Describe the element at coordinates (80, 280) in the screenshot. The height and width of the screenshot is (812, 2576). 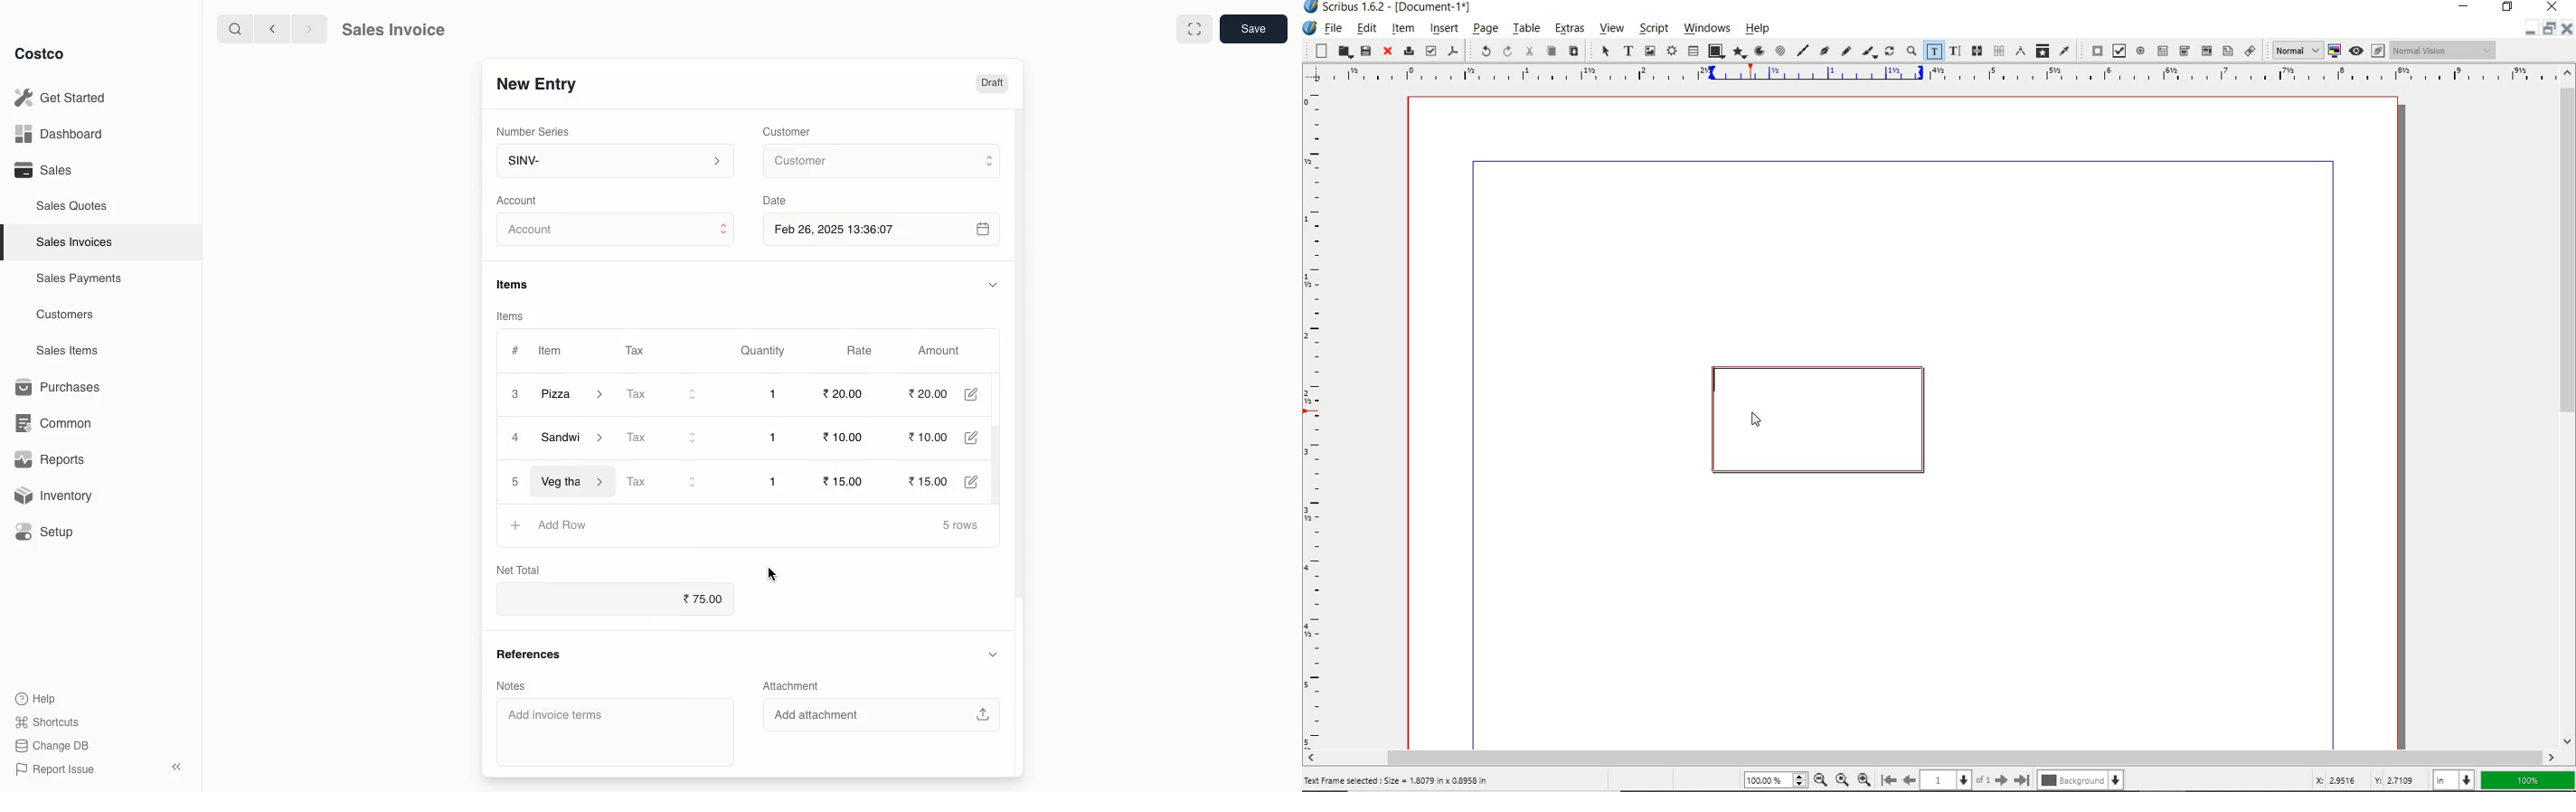
I see `Sales Payments.` at that location.